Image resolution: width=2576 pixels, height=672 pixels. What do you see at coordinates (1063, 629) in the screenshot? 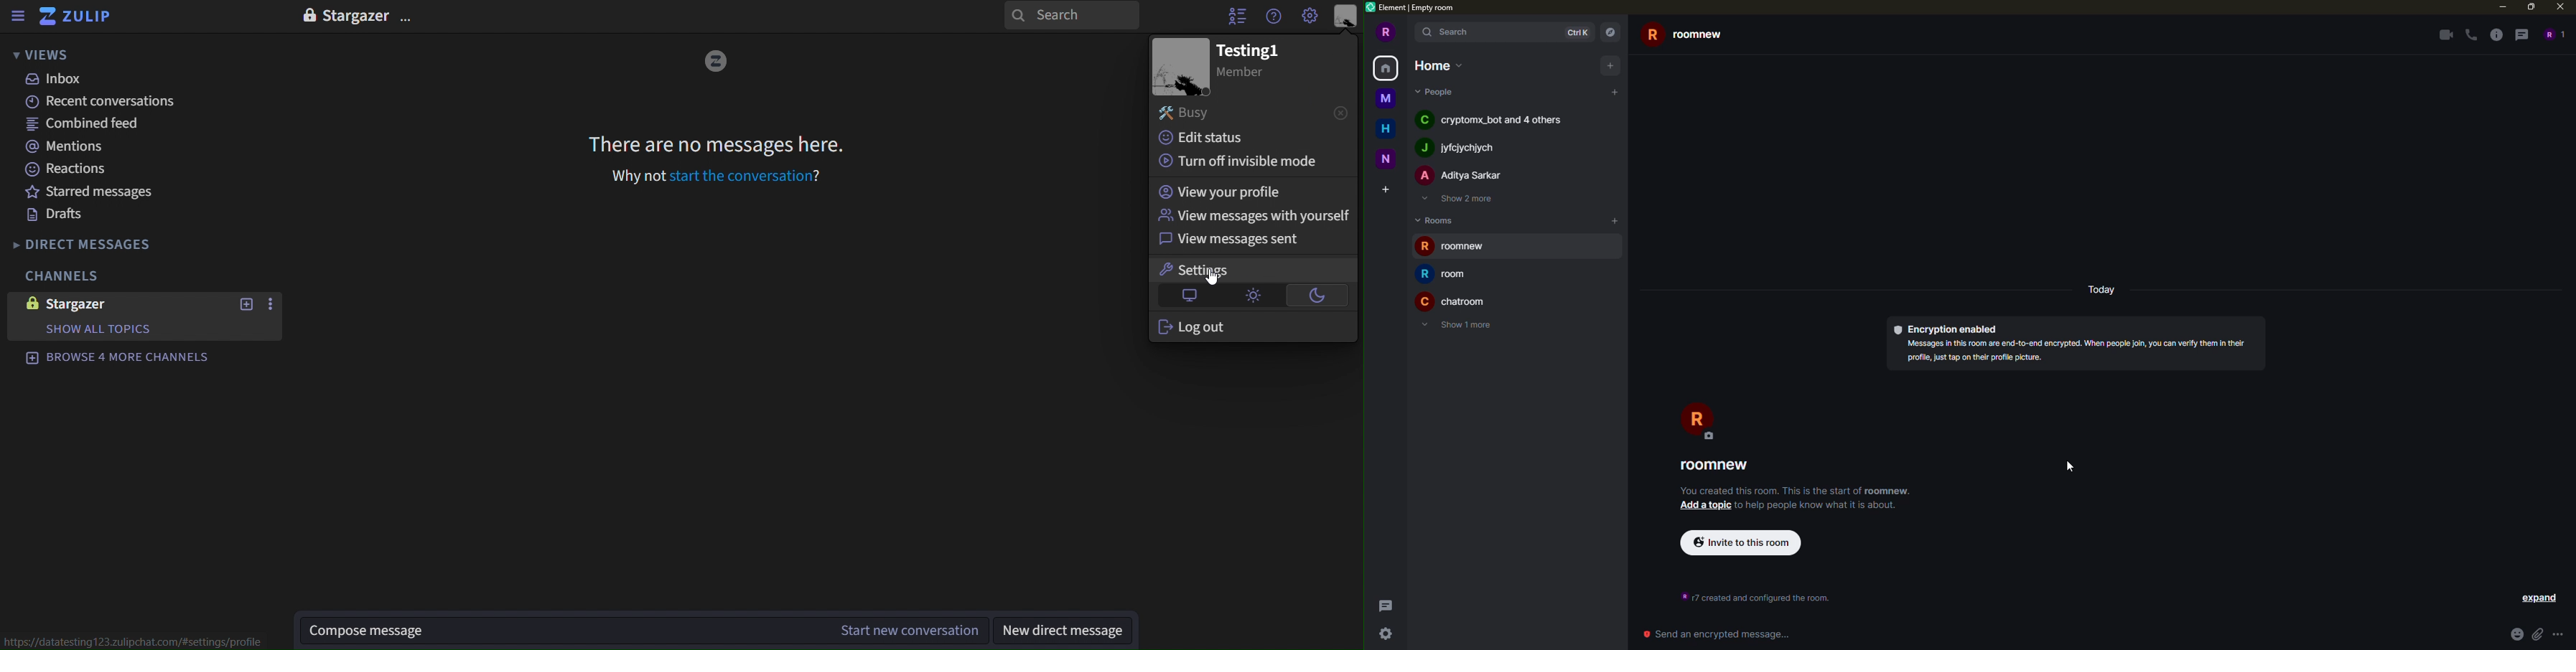
I see `new direct message` at bounding box center [1063, 629].